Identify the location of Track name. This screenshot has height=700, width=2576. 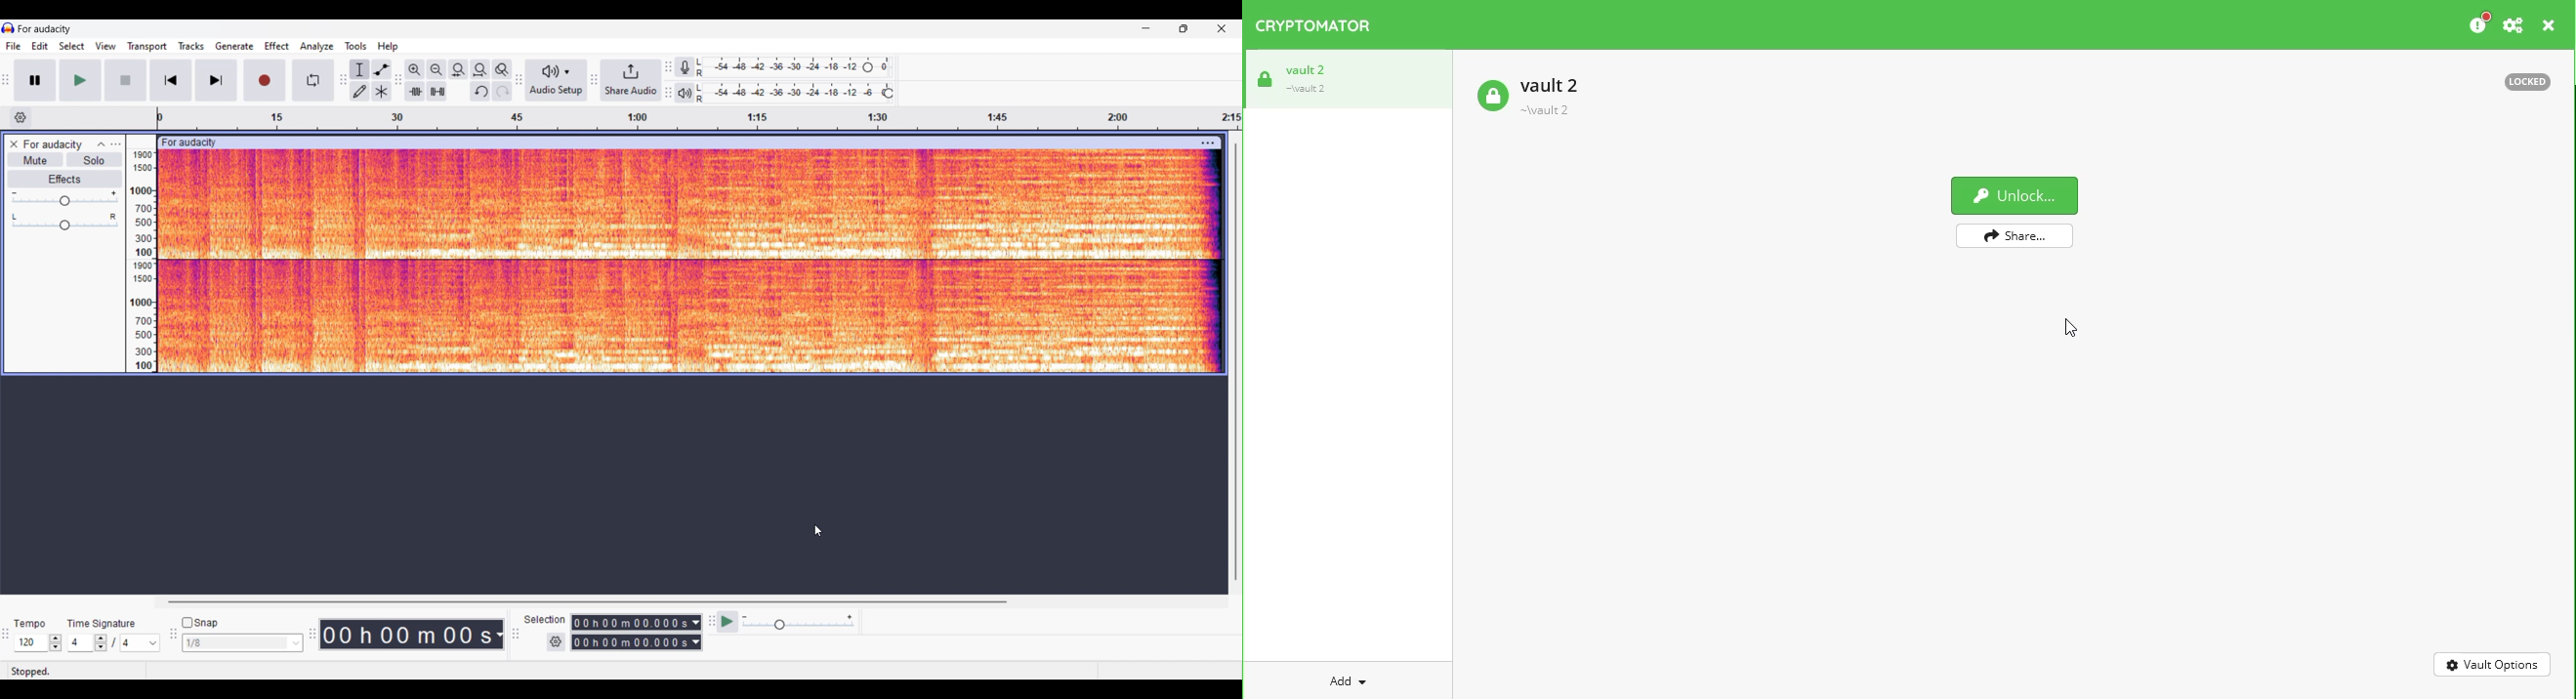
(53, 144).